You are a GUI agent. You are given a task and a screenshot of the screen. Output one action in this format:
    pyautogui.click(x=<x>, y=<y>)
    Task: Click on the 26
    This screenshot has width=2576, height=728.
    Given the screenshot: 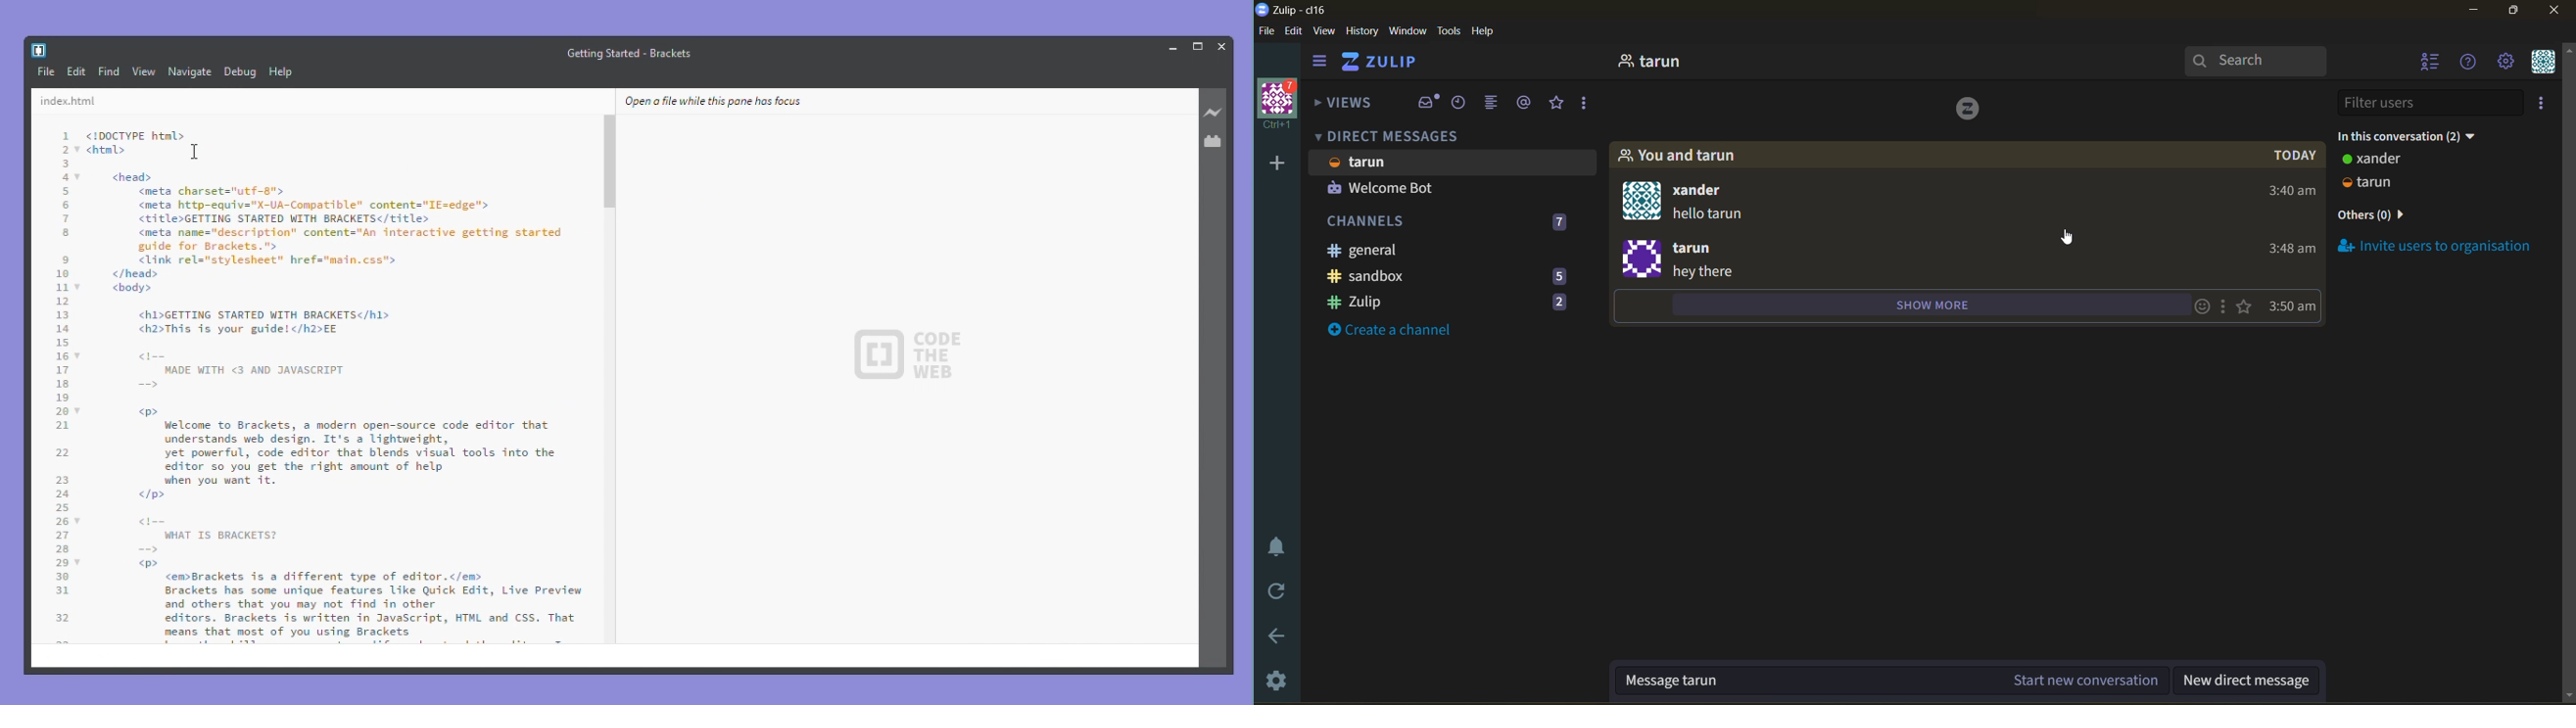 What is the action you would take?
    pyautogui.click(x=62, y=522)
    